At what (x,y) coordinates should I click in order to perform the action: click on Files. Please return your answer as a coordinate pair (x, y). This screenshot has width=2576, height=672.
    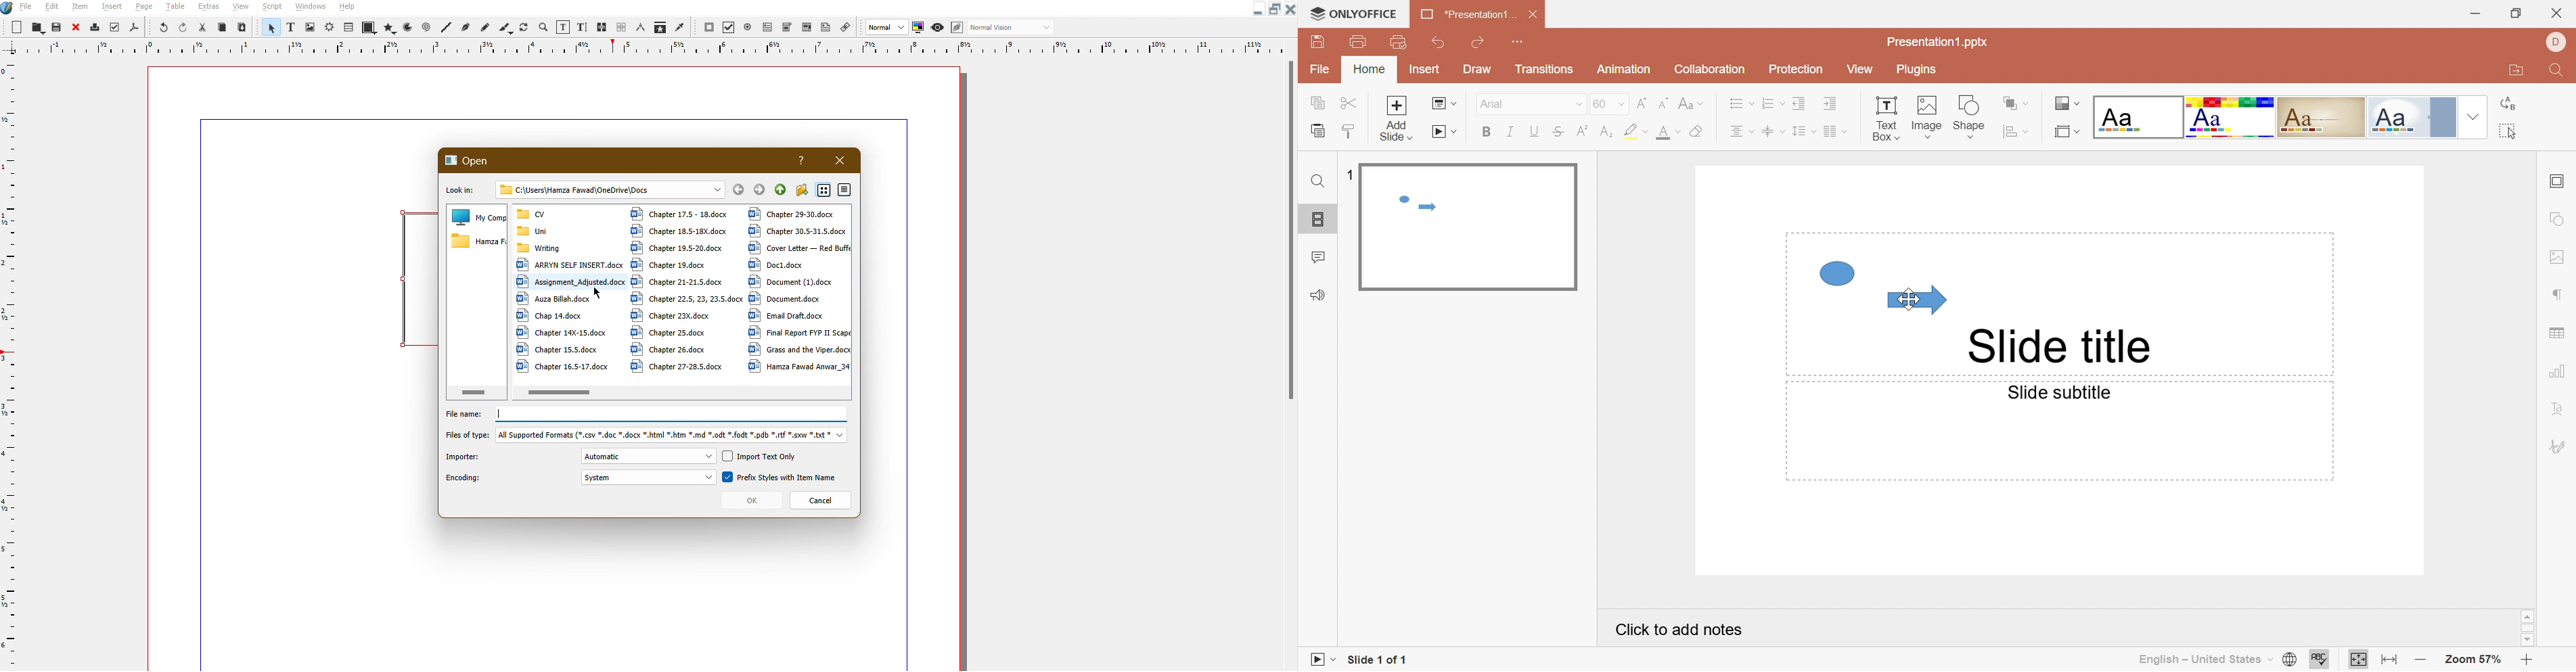
    Looking at the image, I should click on (682, 304).